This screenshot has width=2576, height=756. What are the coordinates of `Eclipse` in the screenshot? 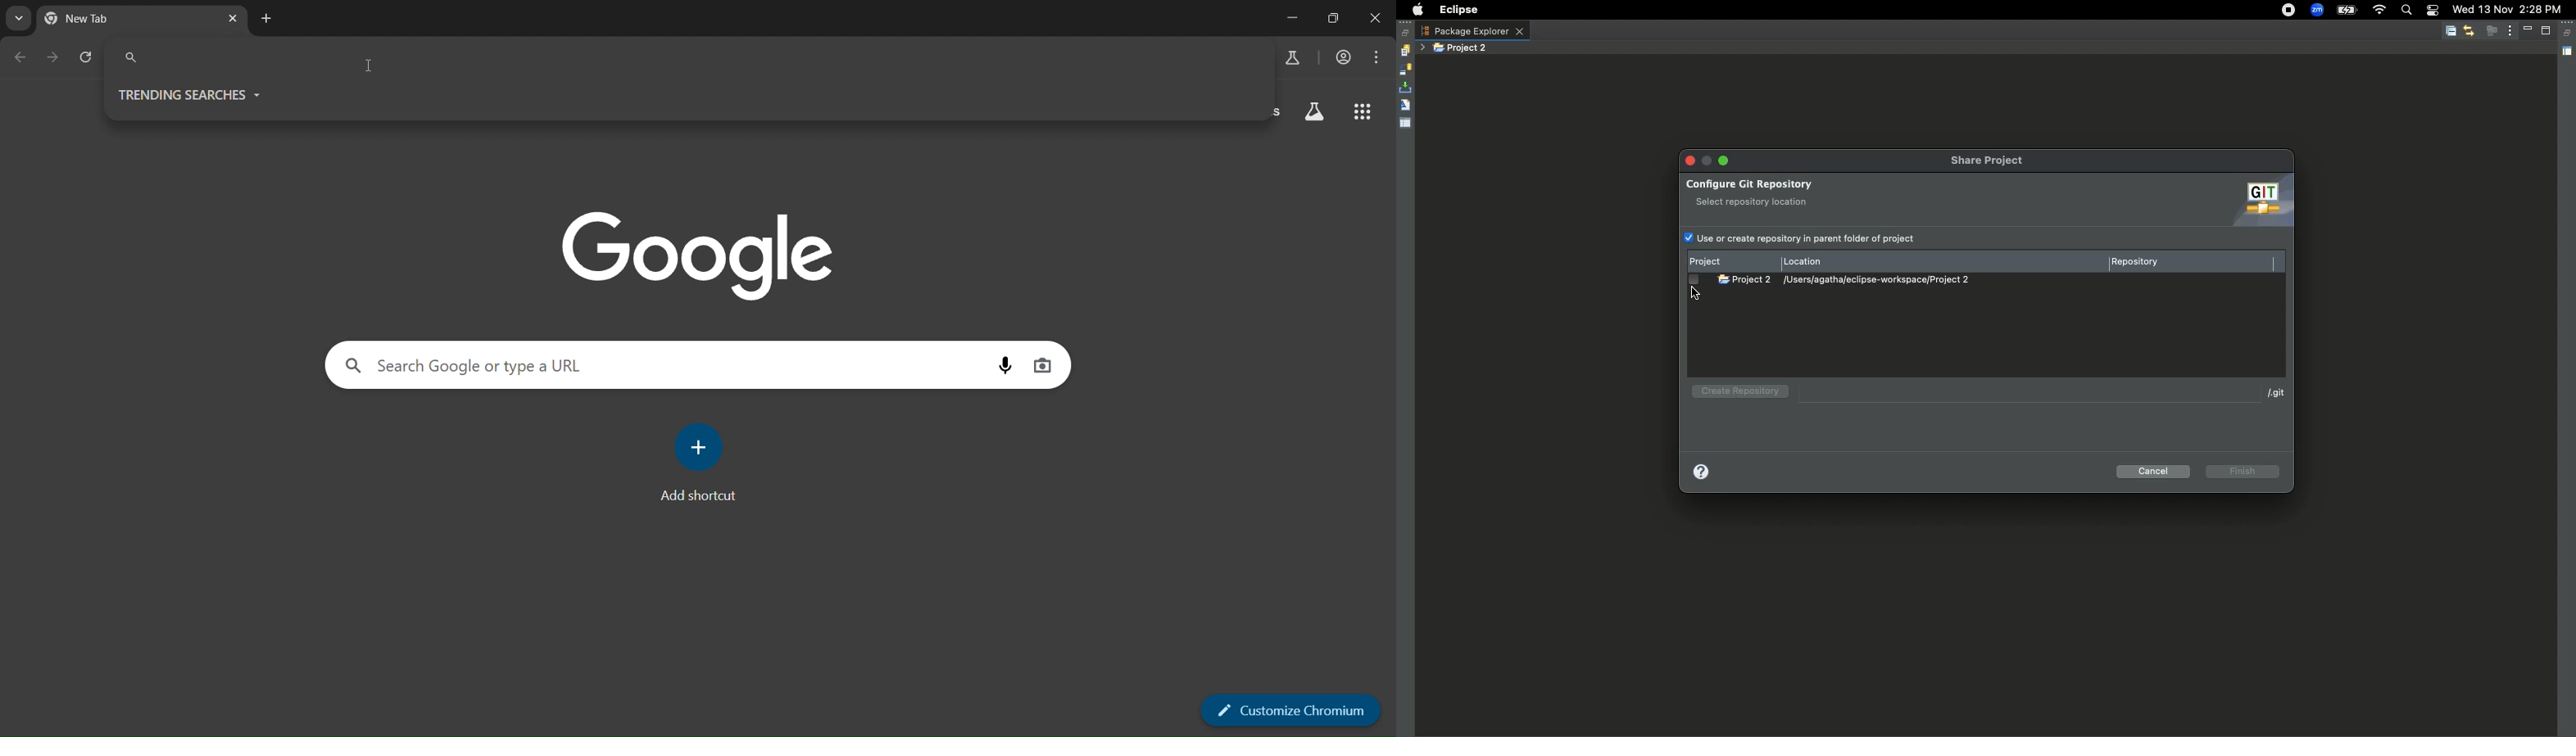 It's located at (1458, 10).